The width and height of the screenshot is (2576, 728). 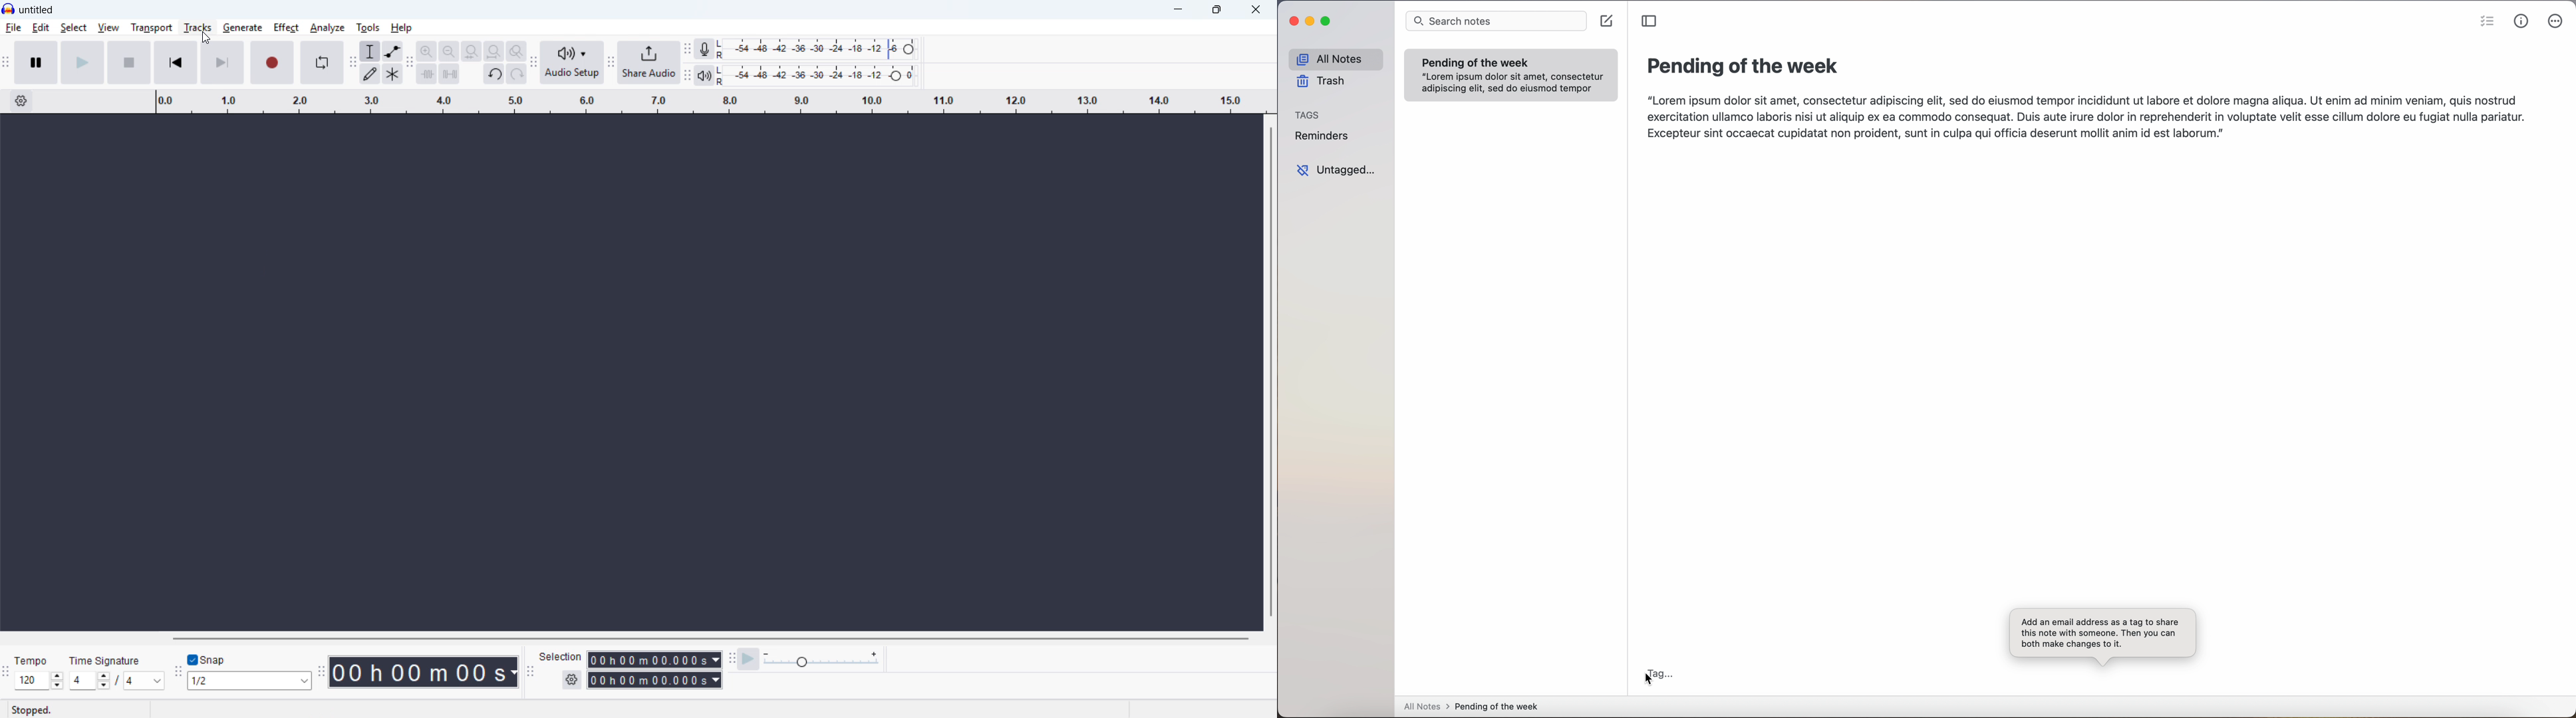 I want to click on stopped., so click(x=31, y=710).